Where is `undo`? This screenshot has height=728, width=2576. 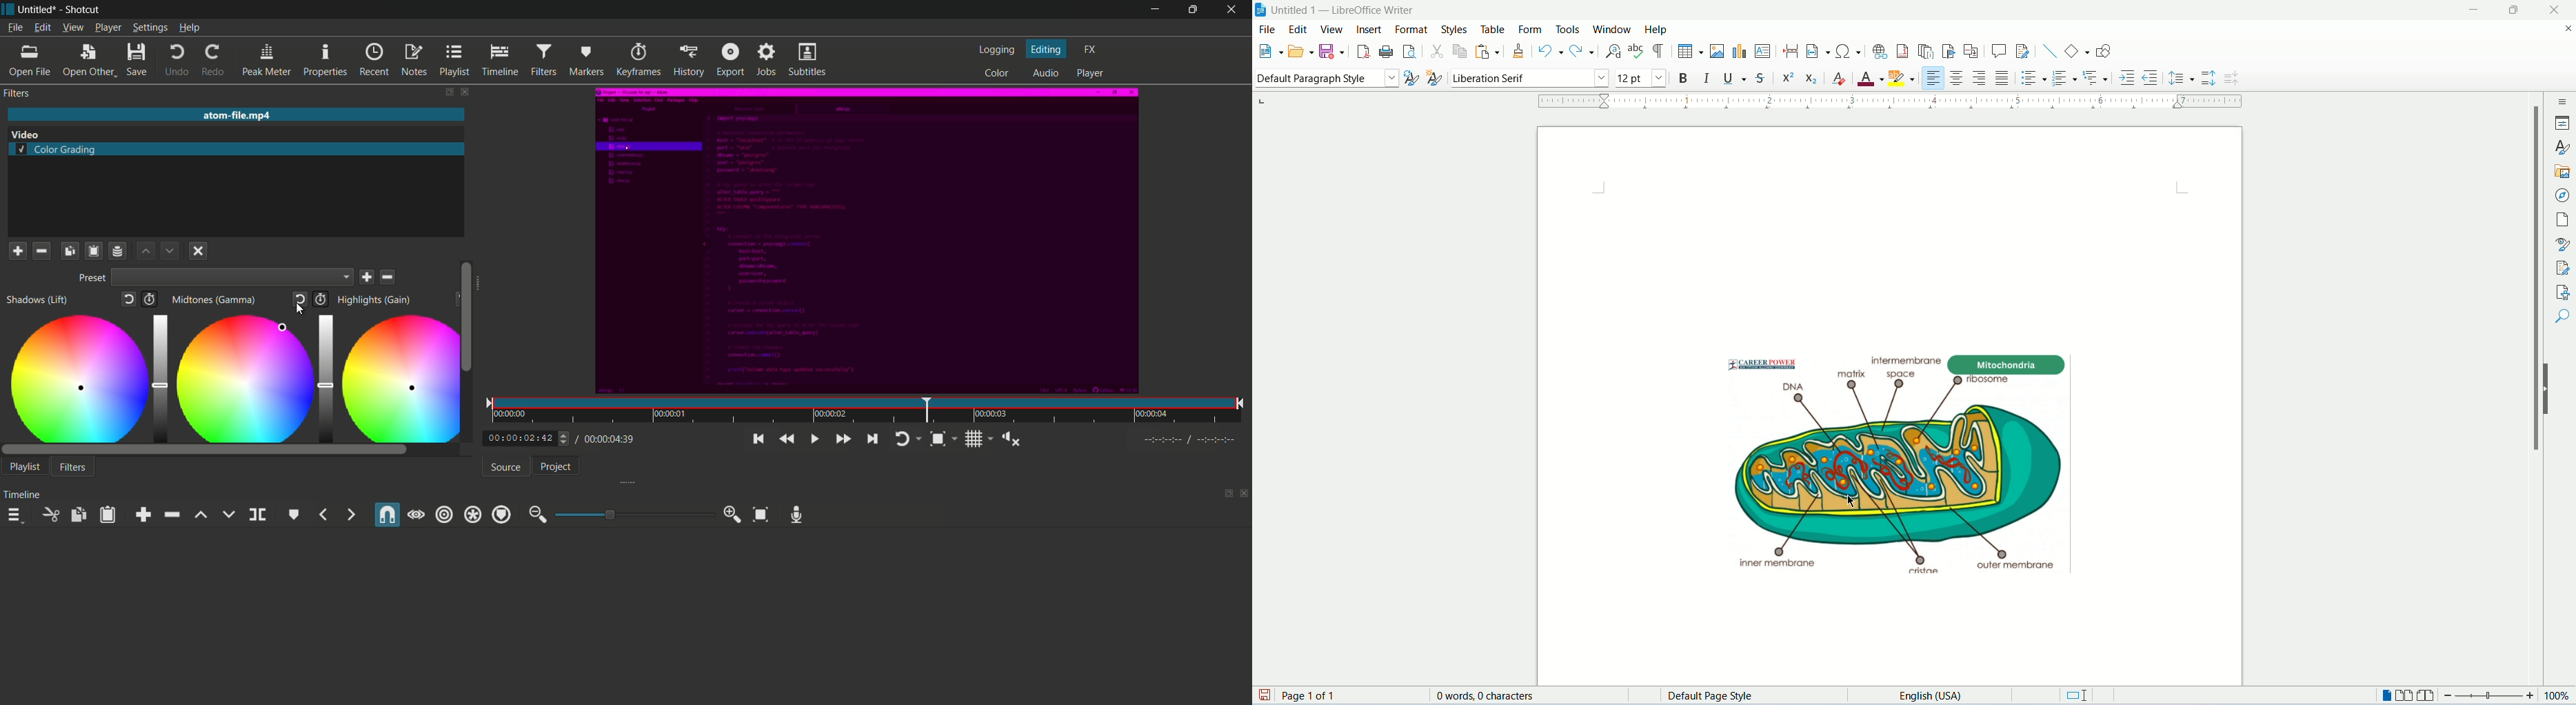 undo is located at coordinates (177, 62).